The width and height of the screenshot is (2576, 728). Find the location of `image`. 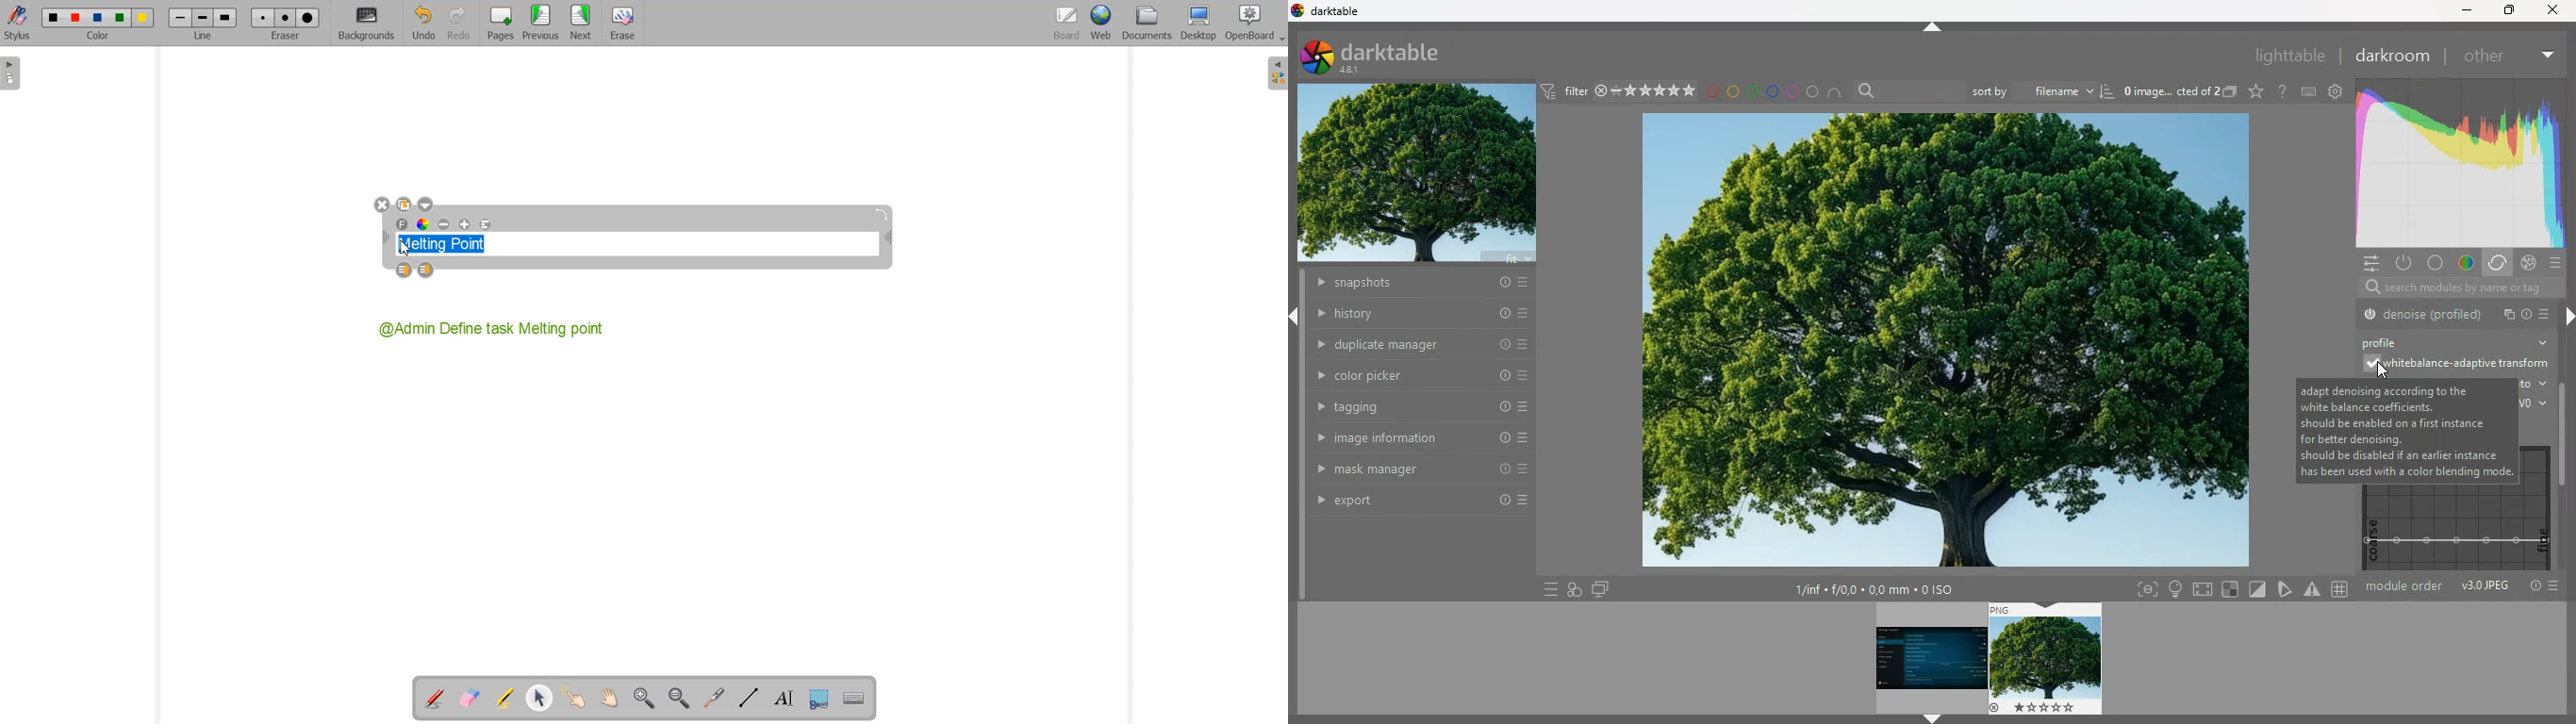

image is located at coordinates (1420, 174).